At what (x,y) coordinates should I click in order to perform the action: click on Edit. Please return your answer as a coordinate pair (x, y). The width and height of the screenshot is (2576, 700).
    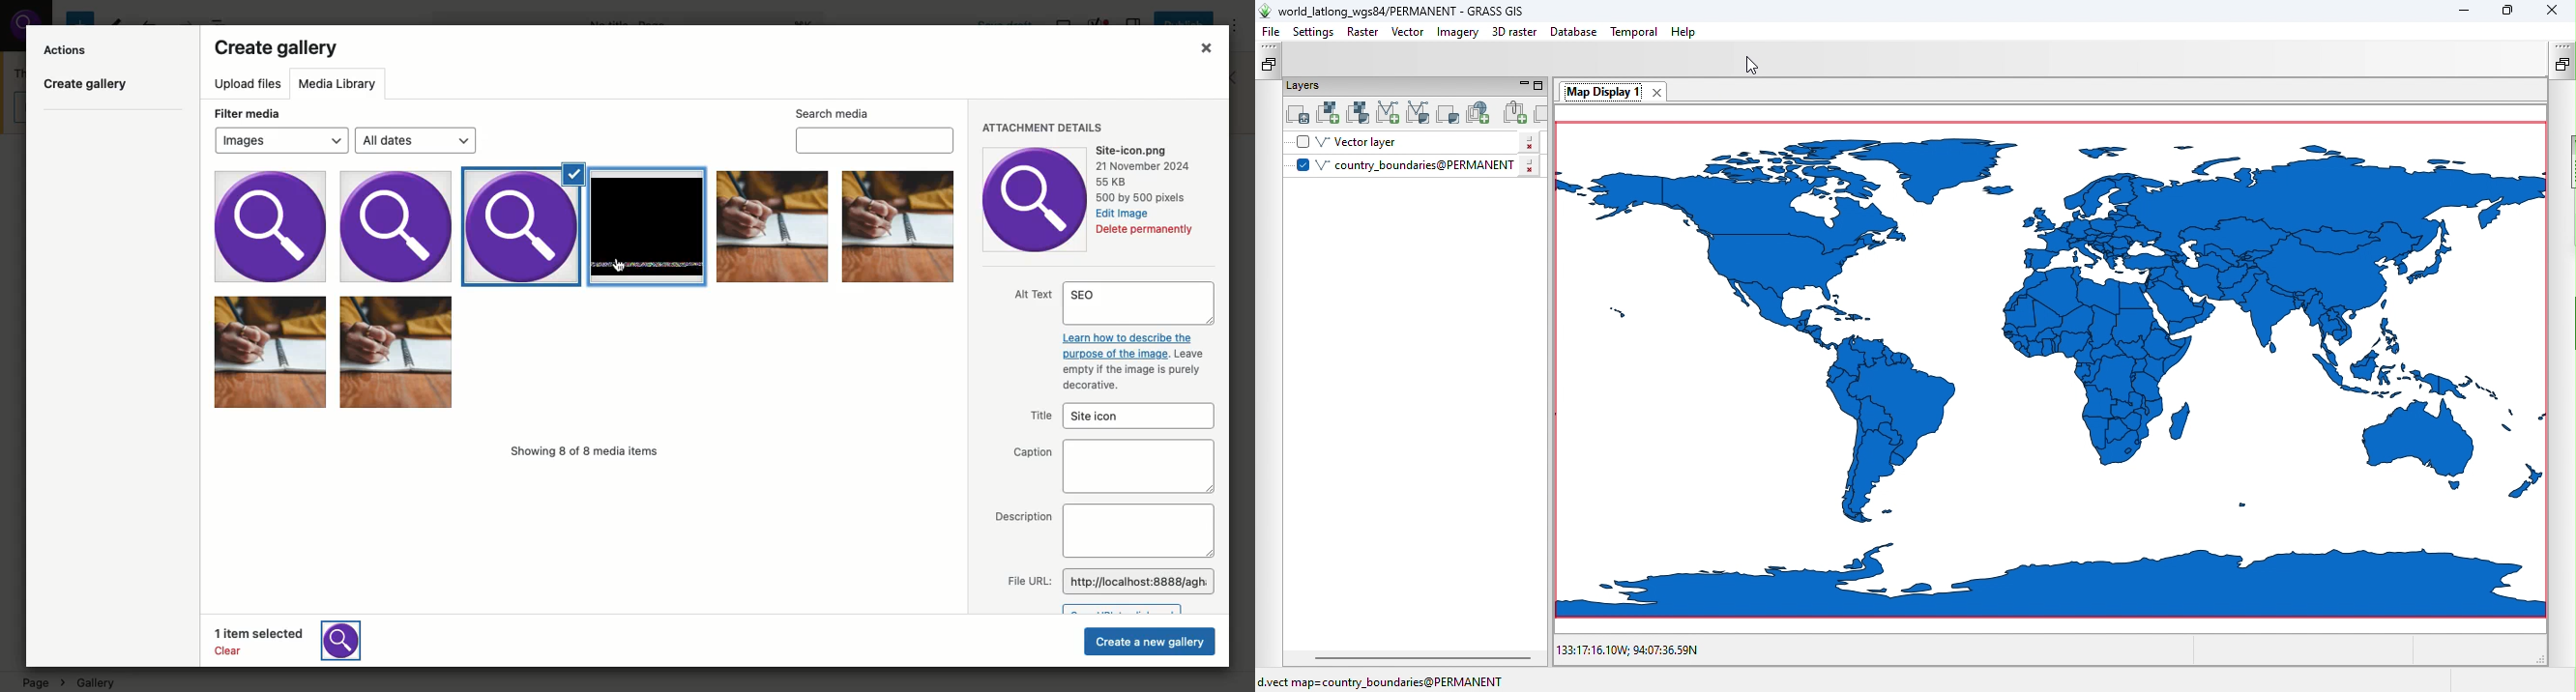
    Looking at the image, I should click on (1123, 213).